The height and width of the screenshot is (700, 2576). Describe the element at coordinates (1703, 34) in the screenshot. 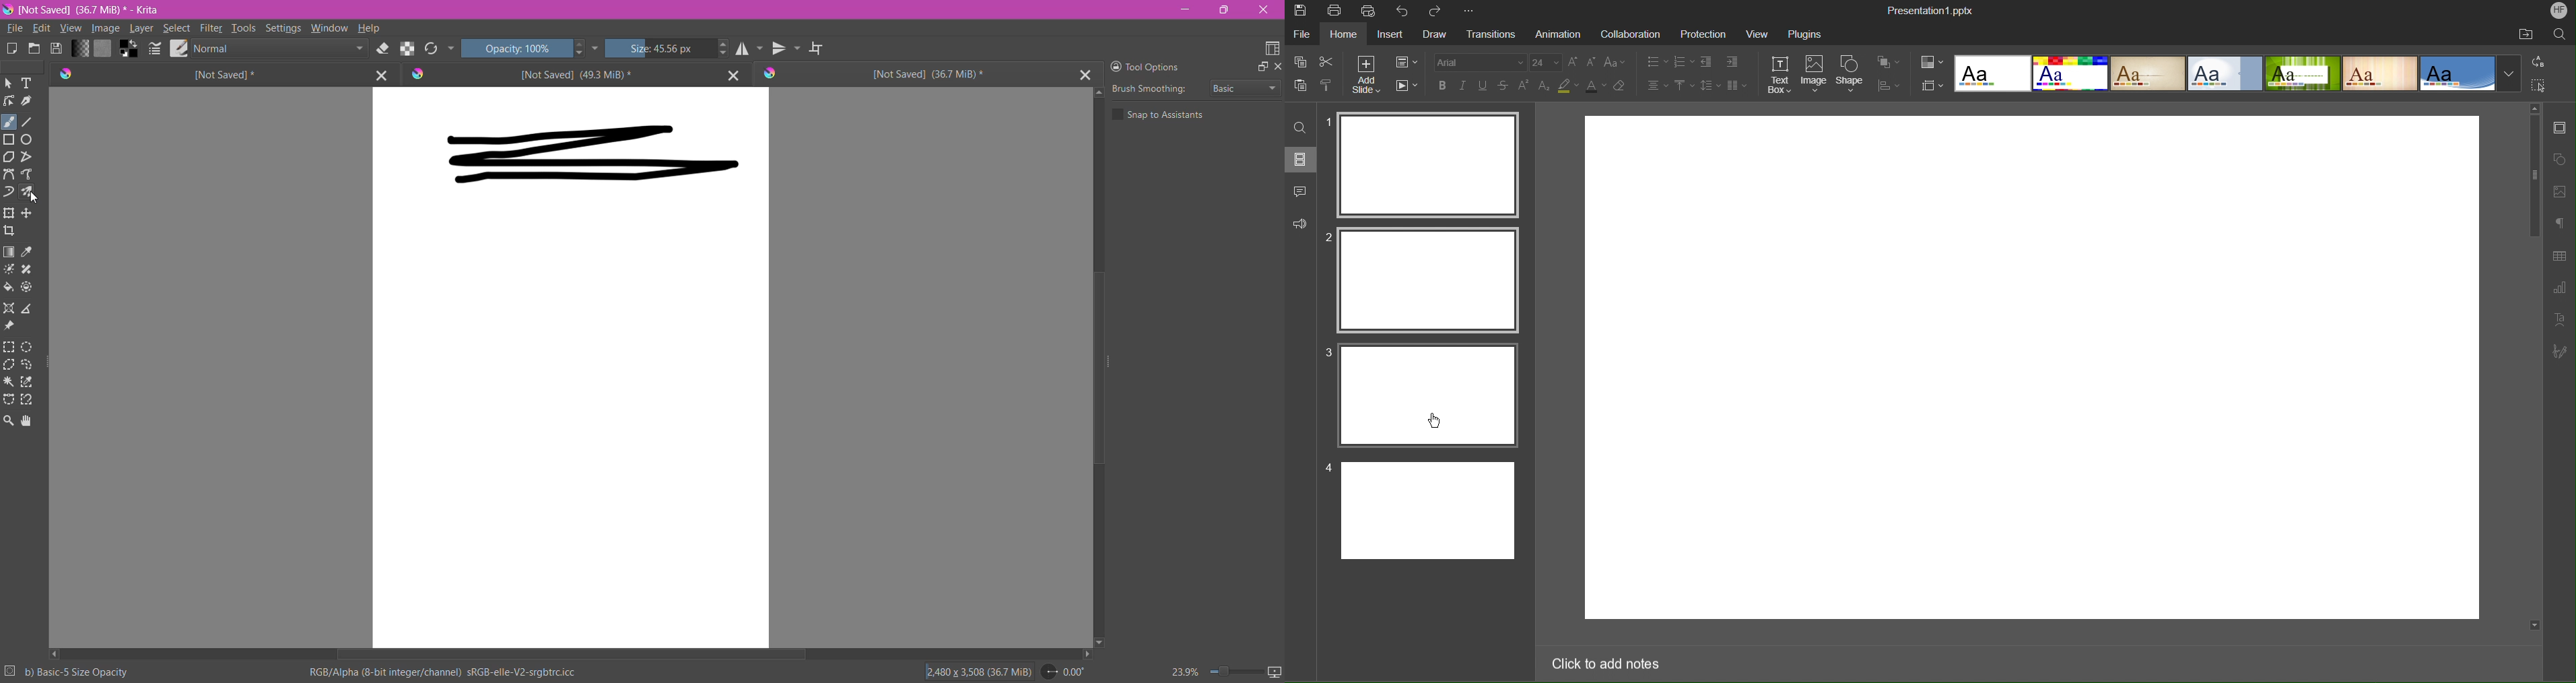

I see `Protection` at that location.